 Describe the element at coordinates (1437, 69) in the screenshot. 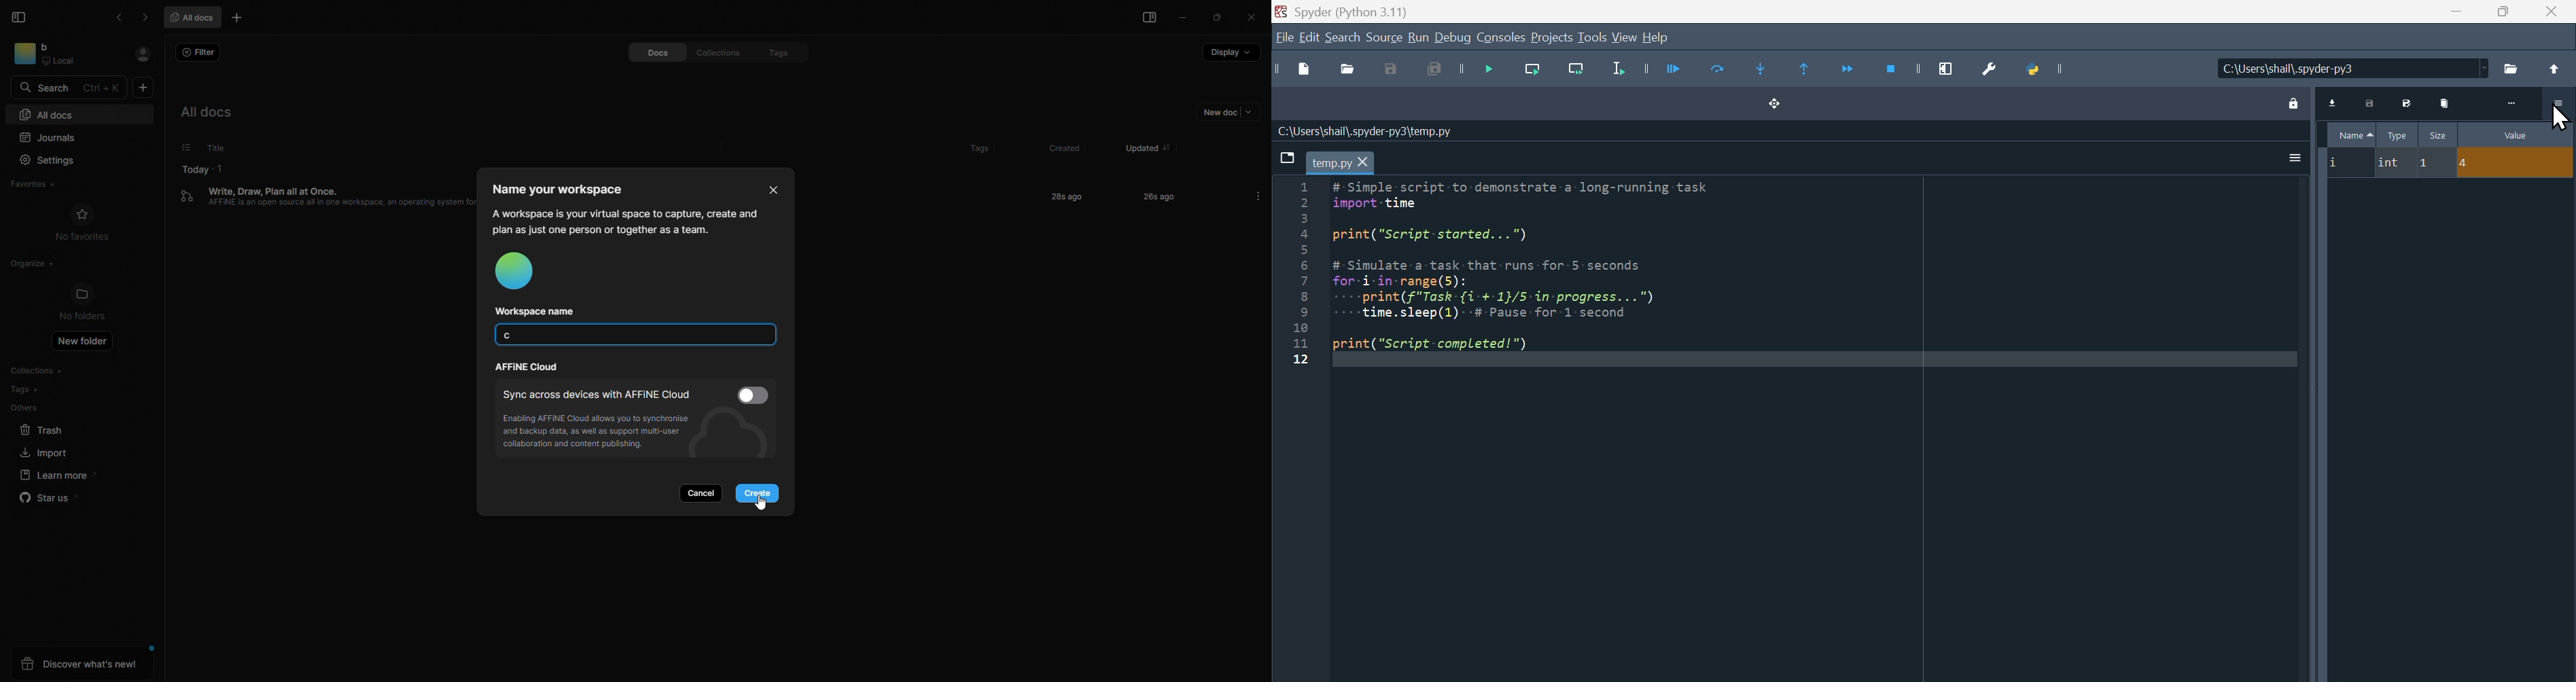

I see `Save all` at that location.